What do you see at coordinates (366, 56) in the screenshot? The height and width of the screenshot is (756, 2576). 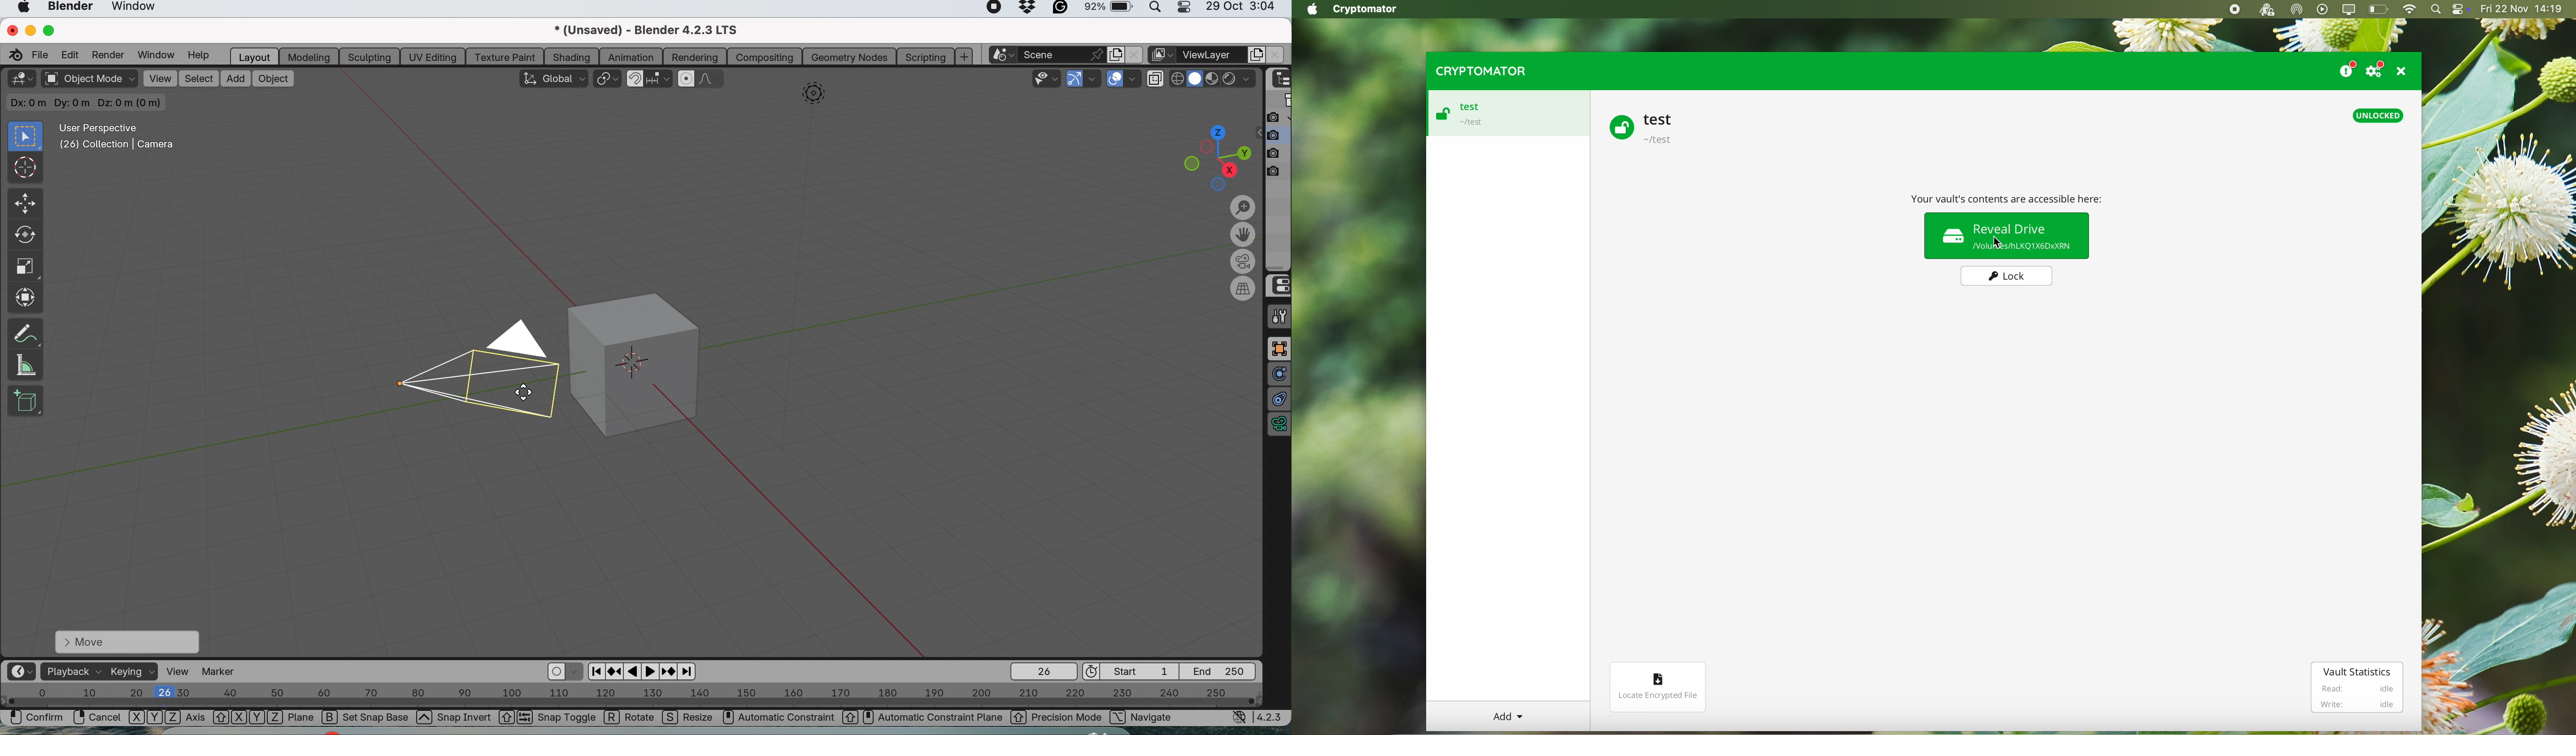 I see `sculpting` at bounding box center [366, 56].